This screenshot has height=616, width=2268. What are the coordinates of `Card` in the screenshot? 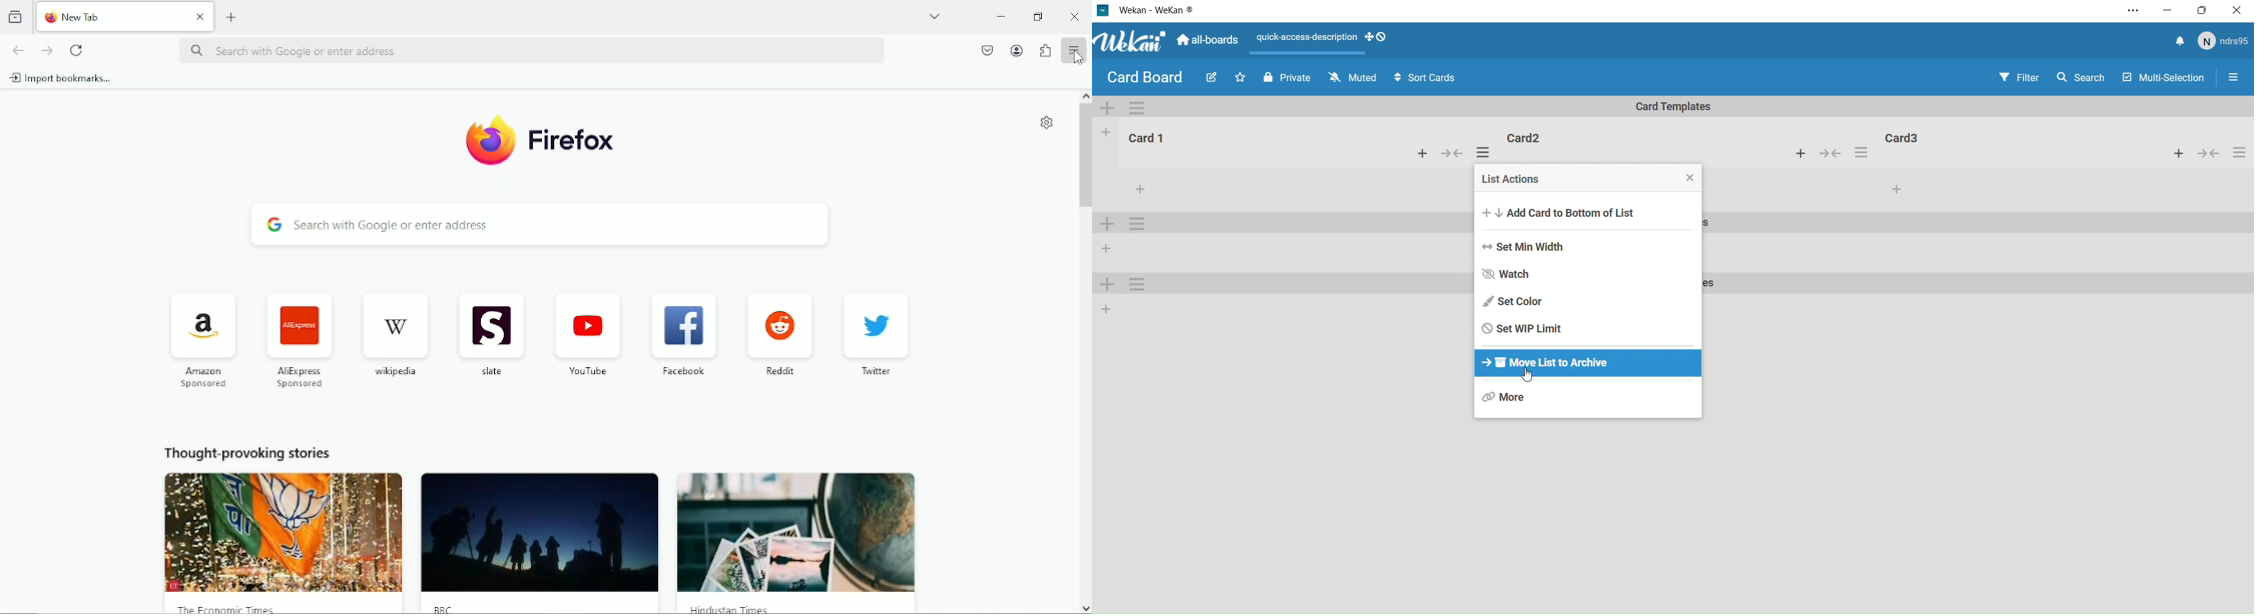 It's located at (1943, 139).